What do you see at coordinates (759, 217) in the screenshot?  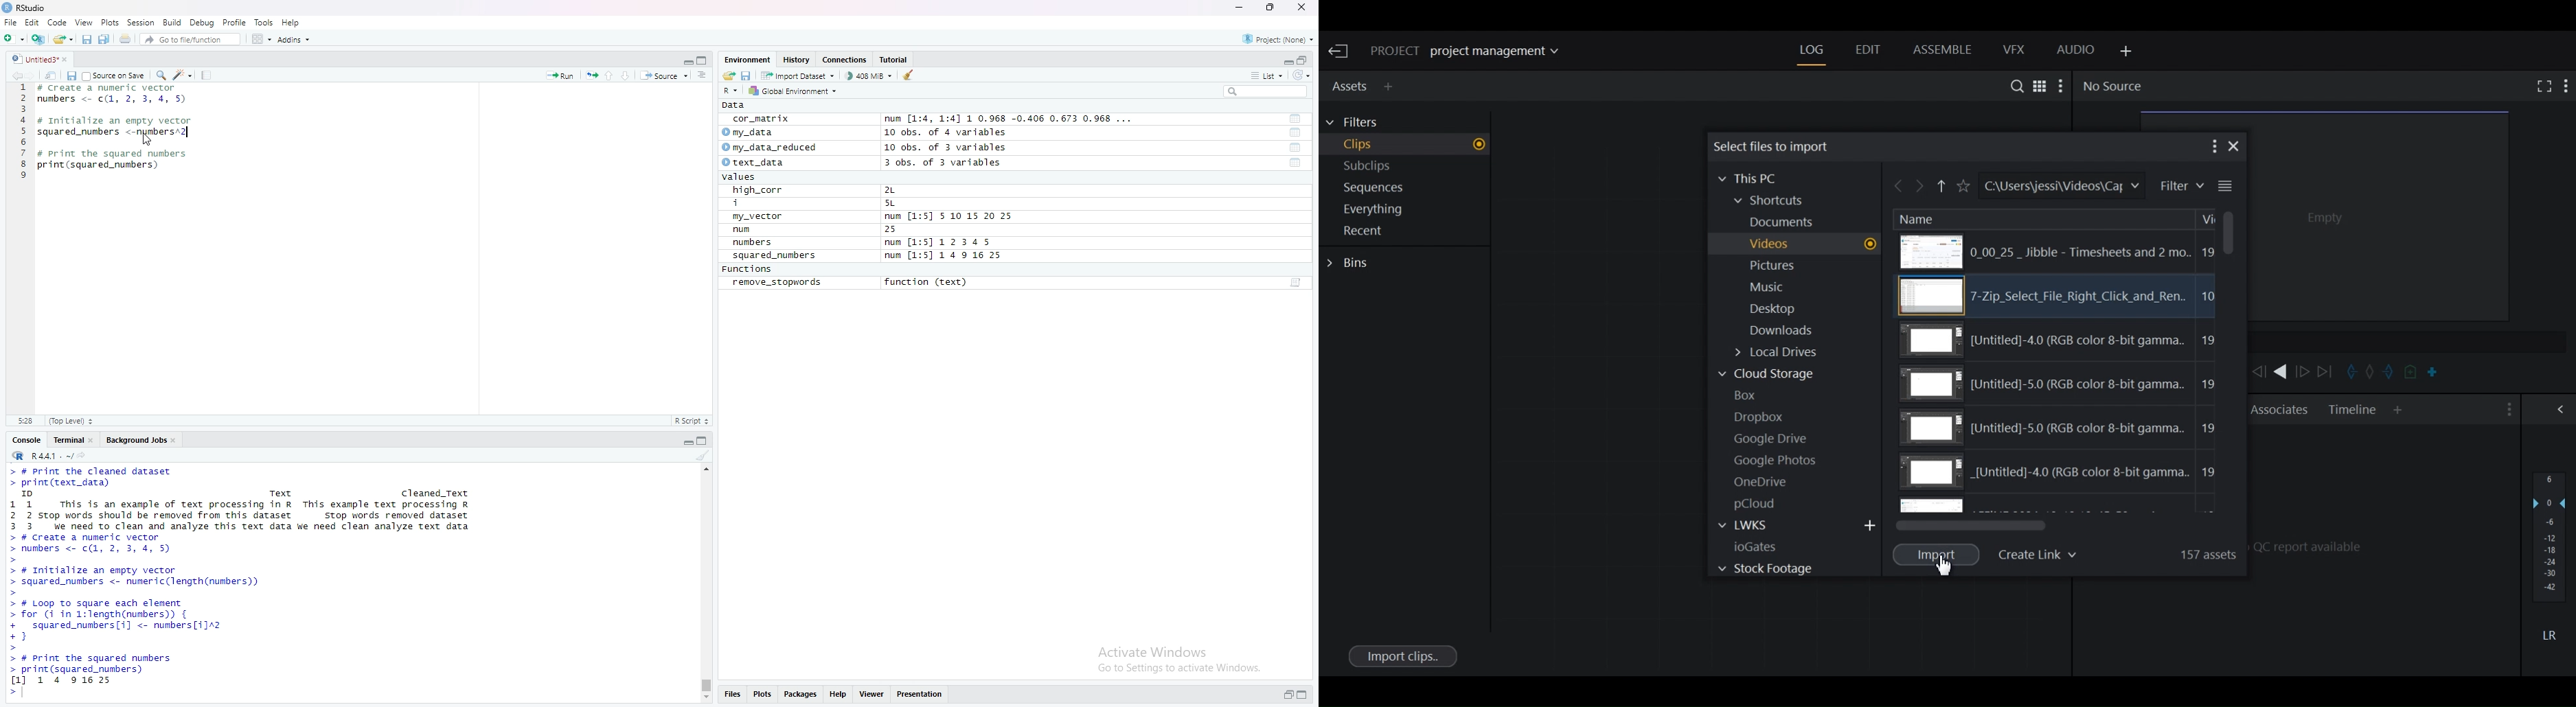 I see `my_vector` at bounding box center [759, 217].